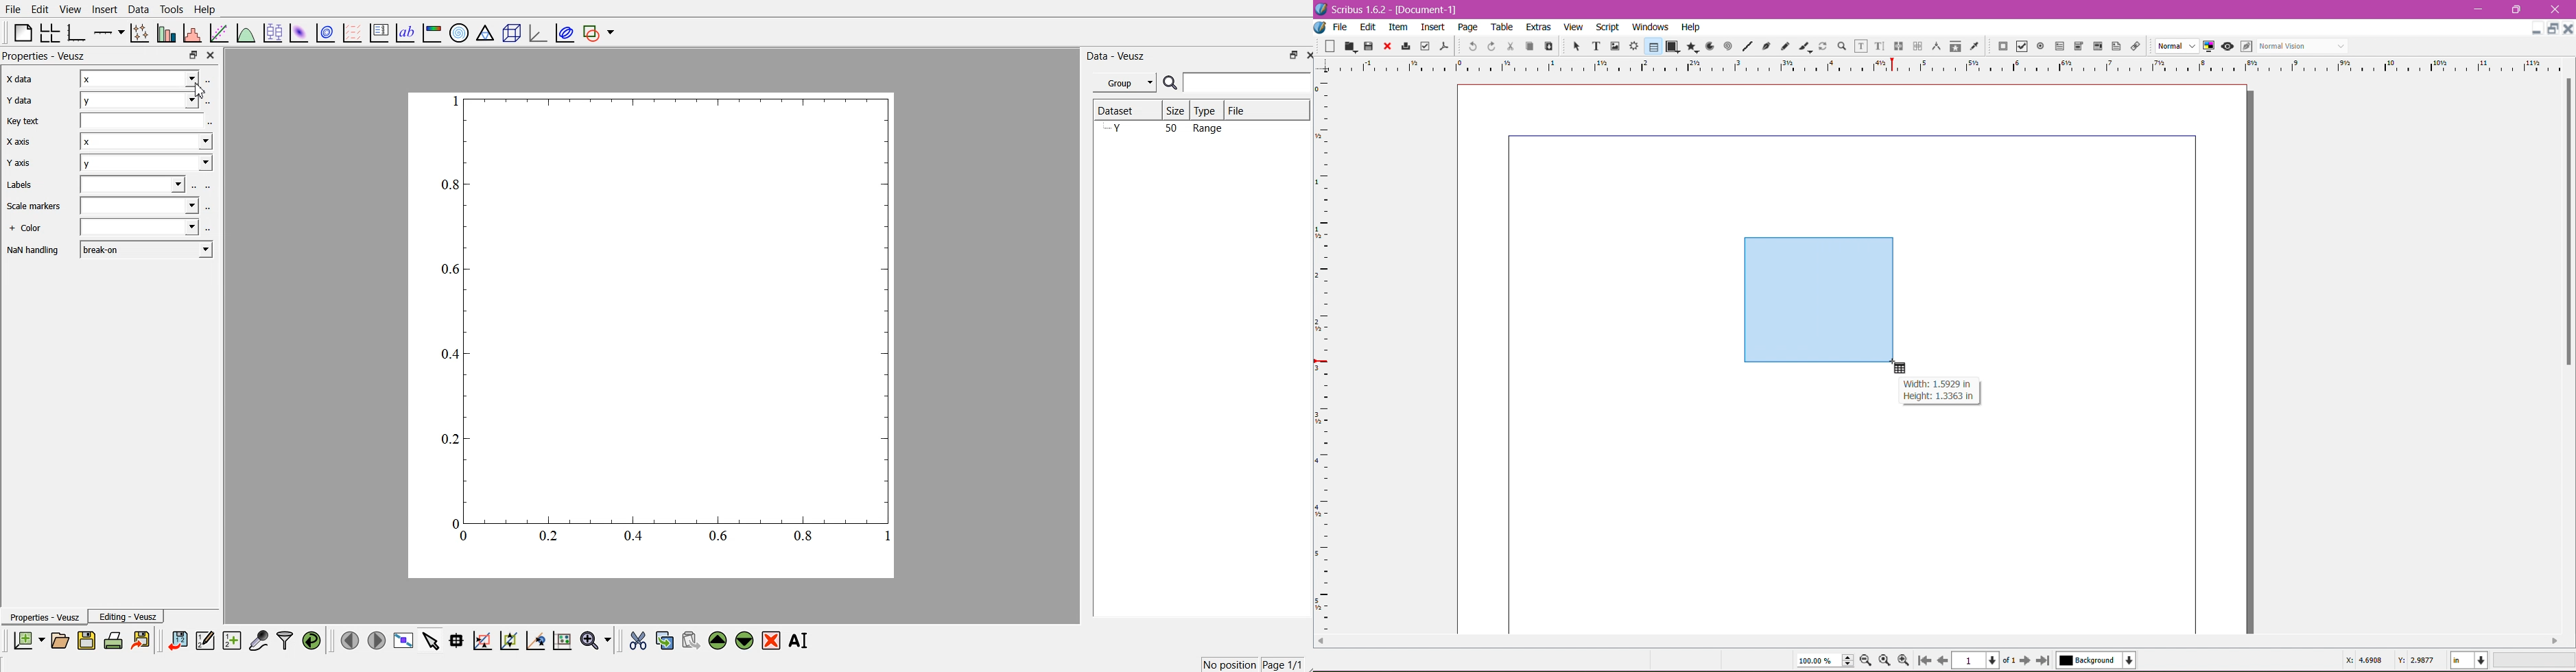  What do you see at coordinates (2038, 48) in the screenshot?
I see `PDF Radio Button` at bounding box center [2038, 48].